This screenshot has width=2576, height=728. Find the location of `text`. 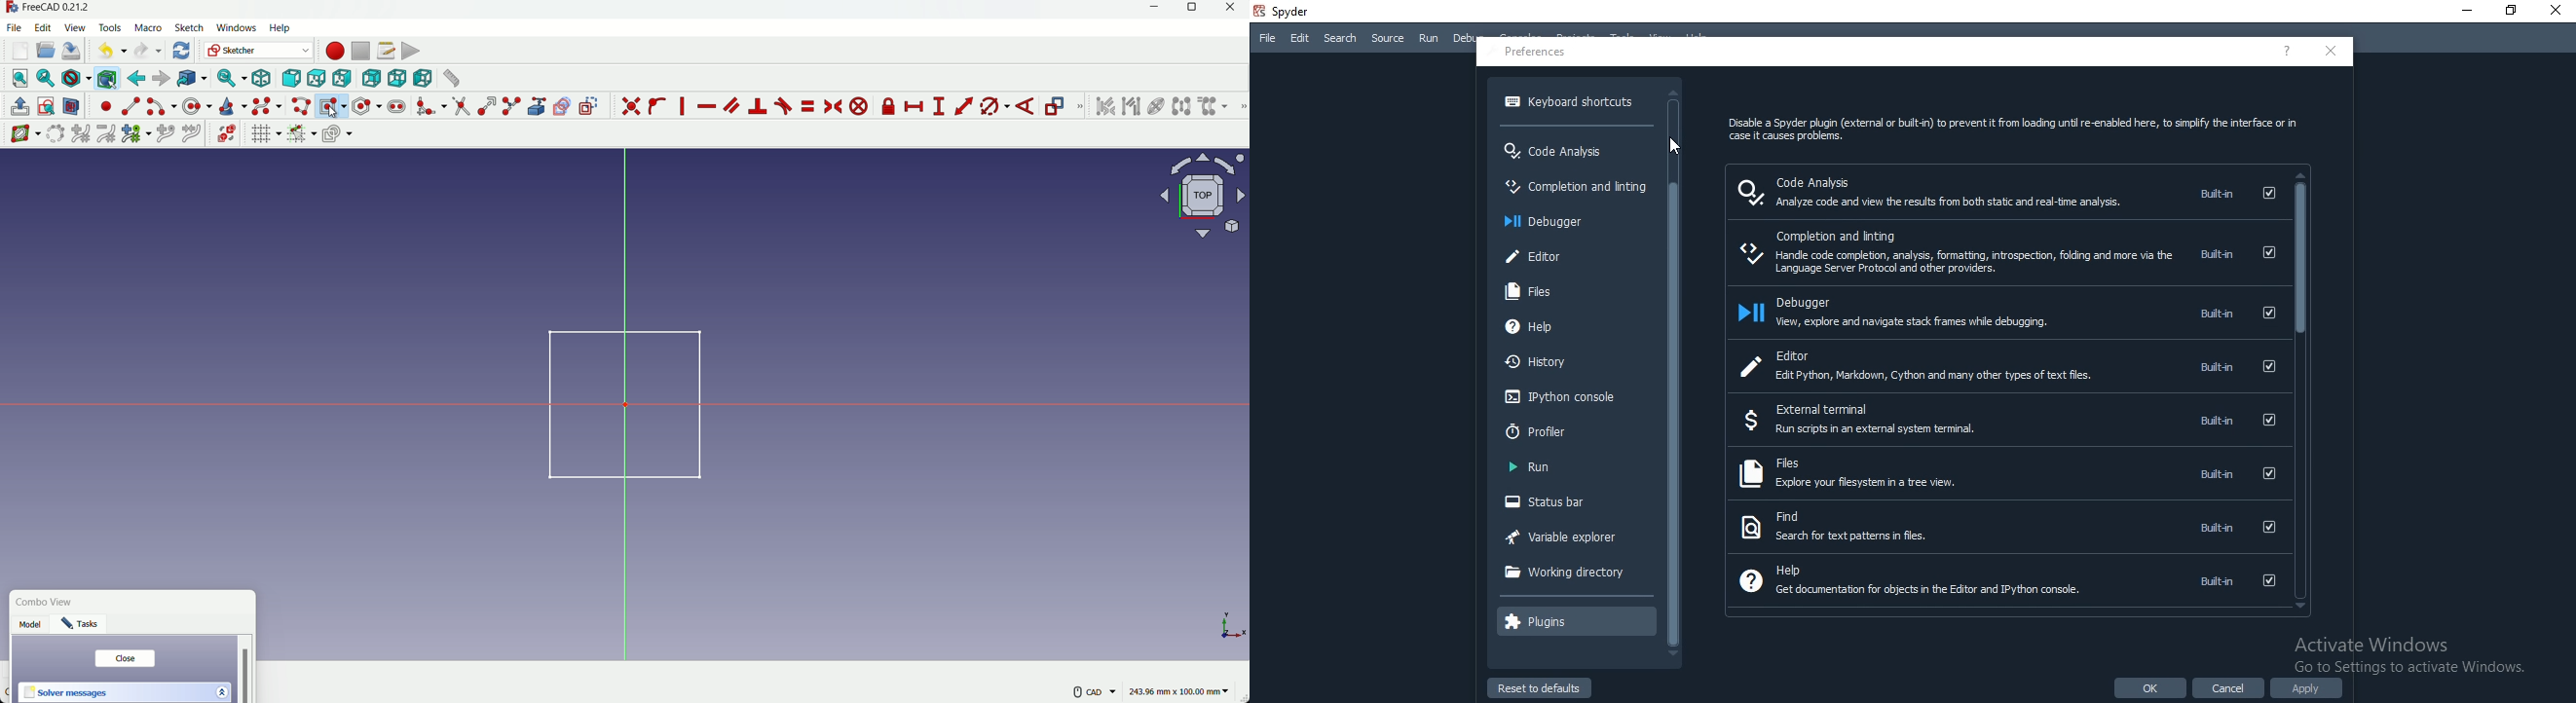

text is located at coordinates (2221, 368).